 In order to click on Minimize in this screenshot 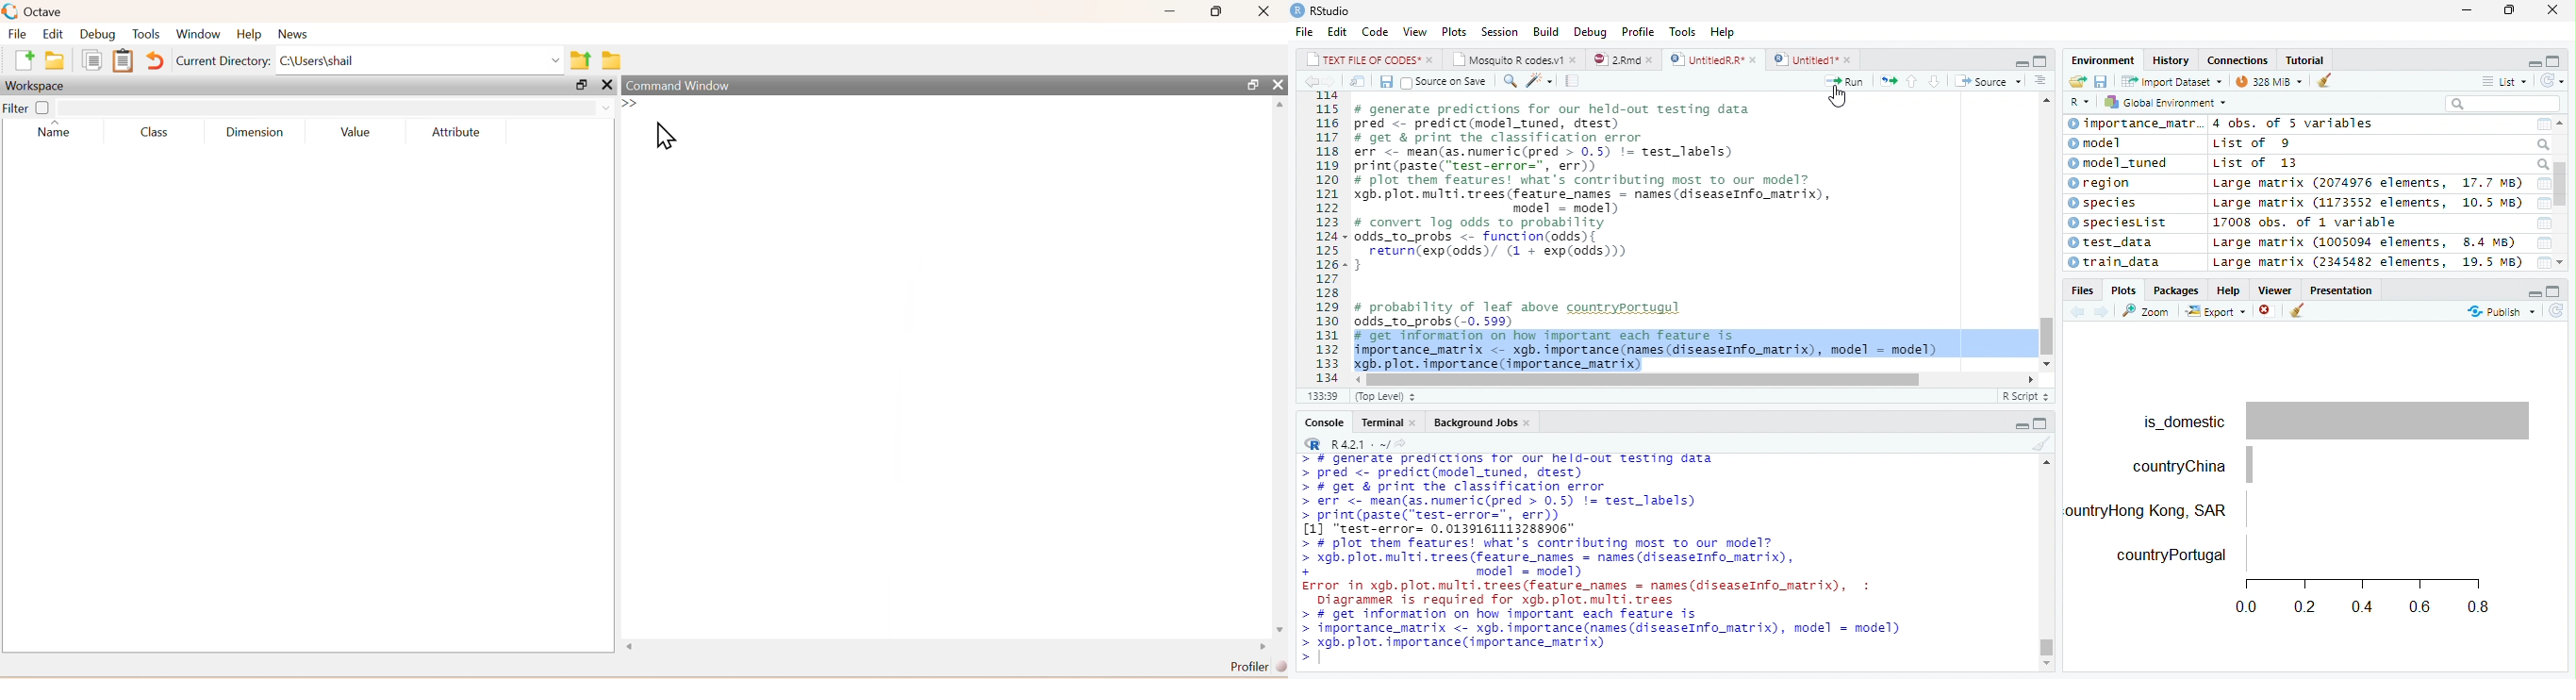, I will do `click(2466, 10)`.